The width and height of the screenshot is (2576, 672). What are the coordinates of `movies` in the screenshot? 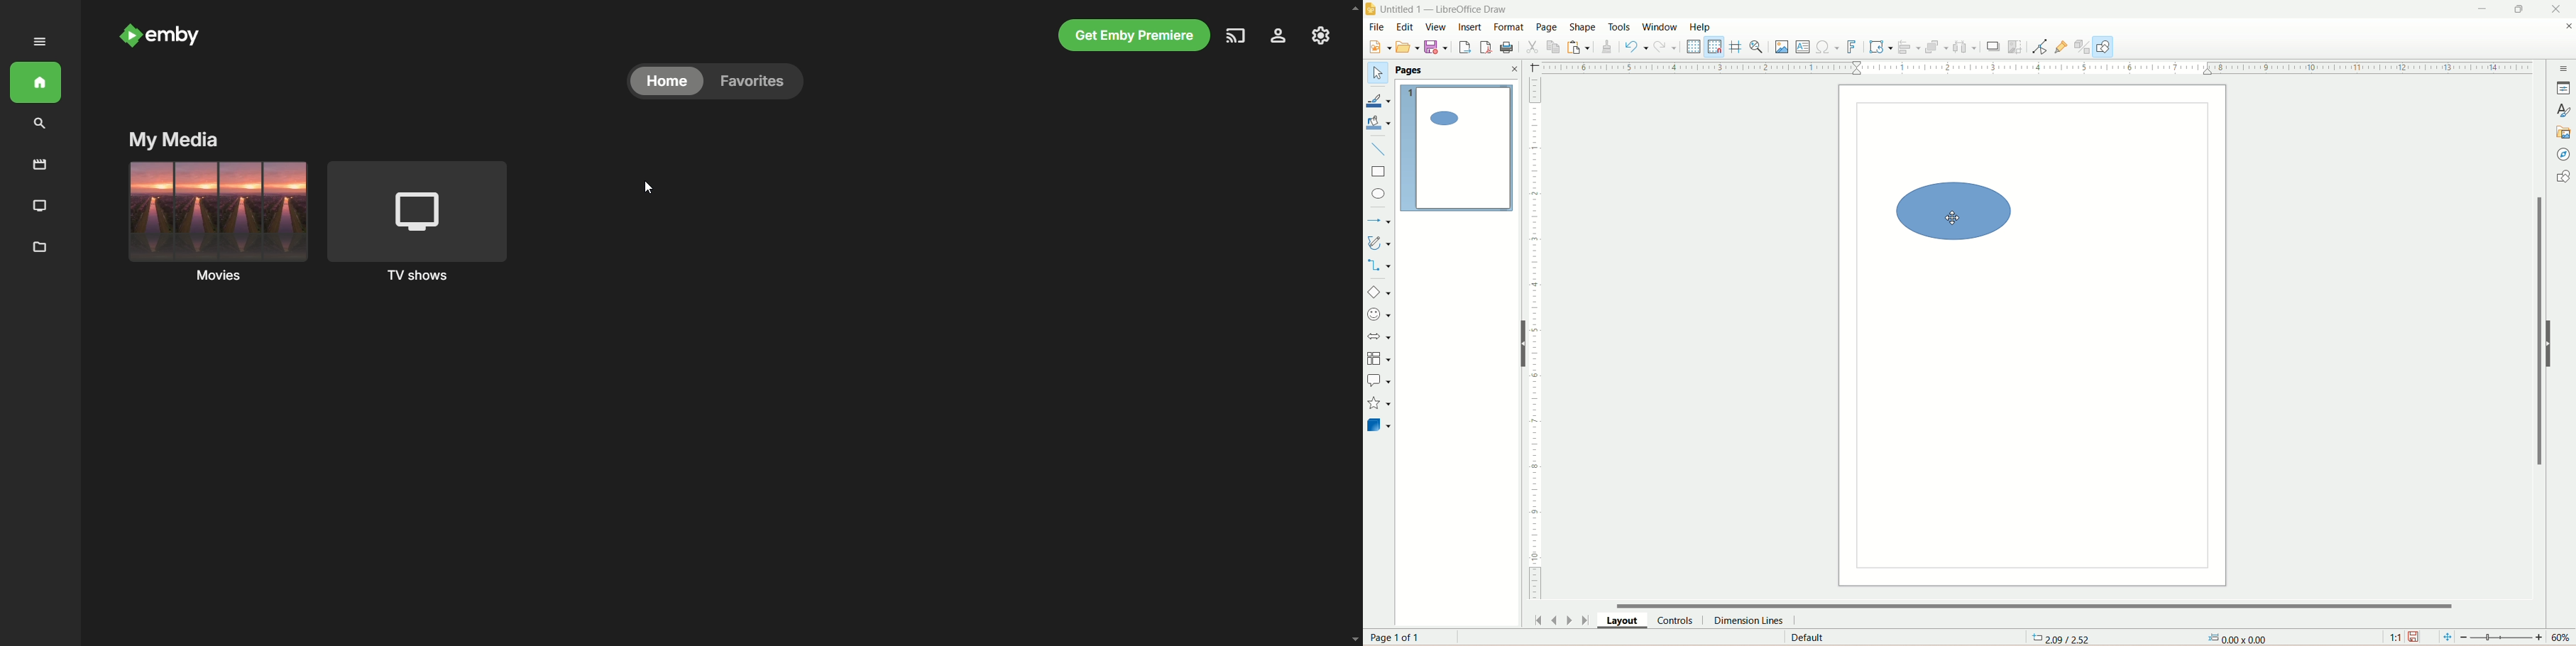 It's located at (216, 220).